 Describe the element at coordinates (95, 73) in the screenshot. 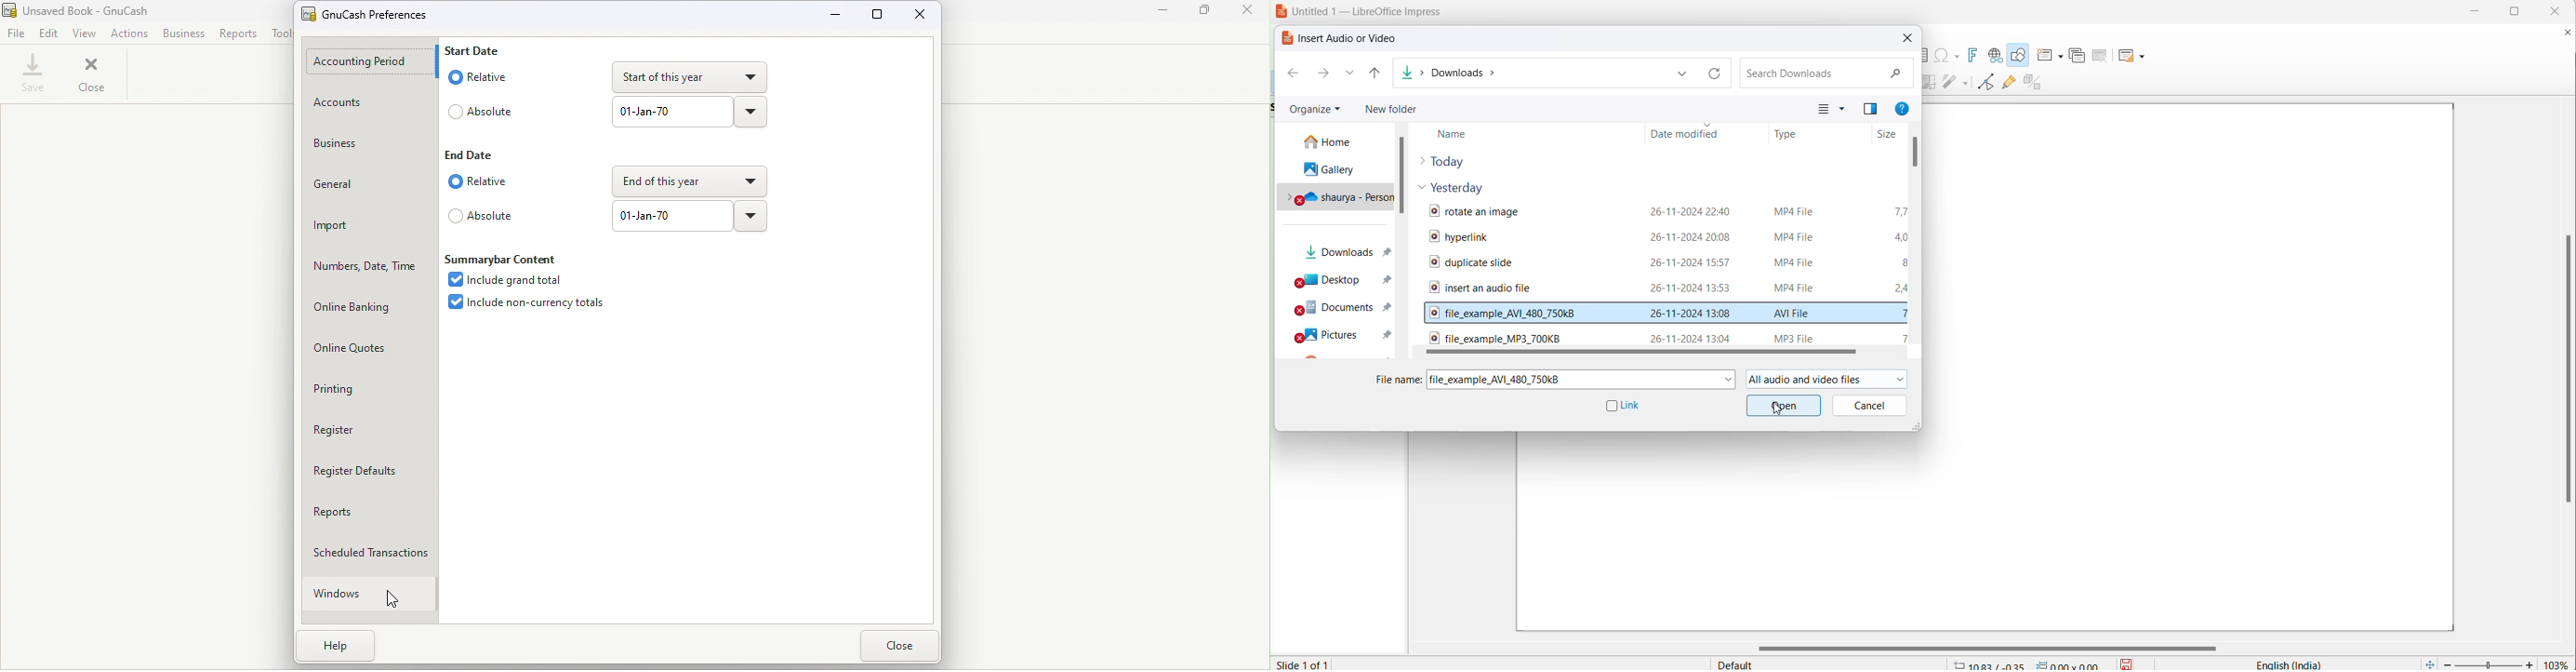

I see `close` at that location.